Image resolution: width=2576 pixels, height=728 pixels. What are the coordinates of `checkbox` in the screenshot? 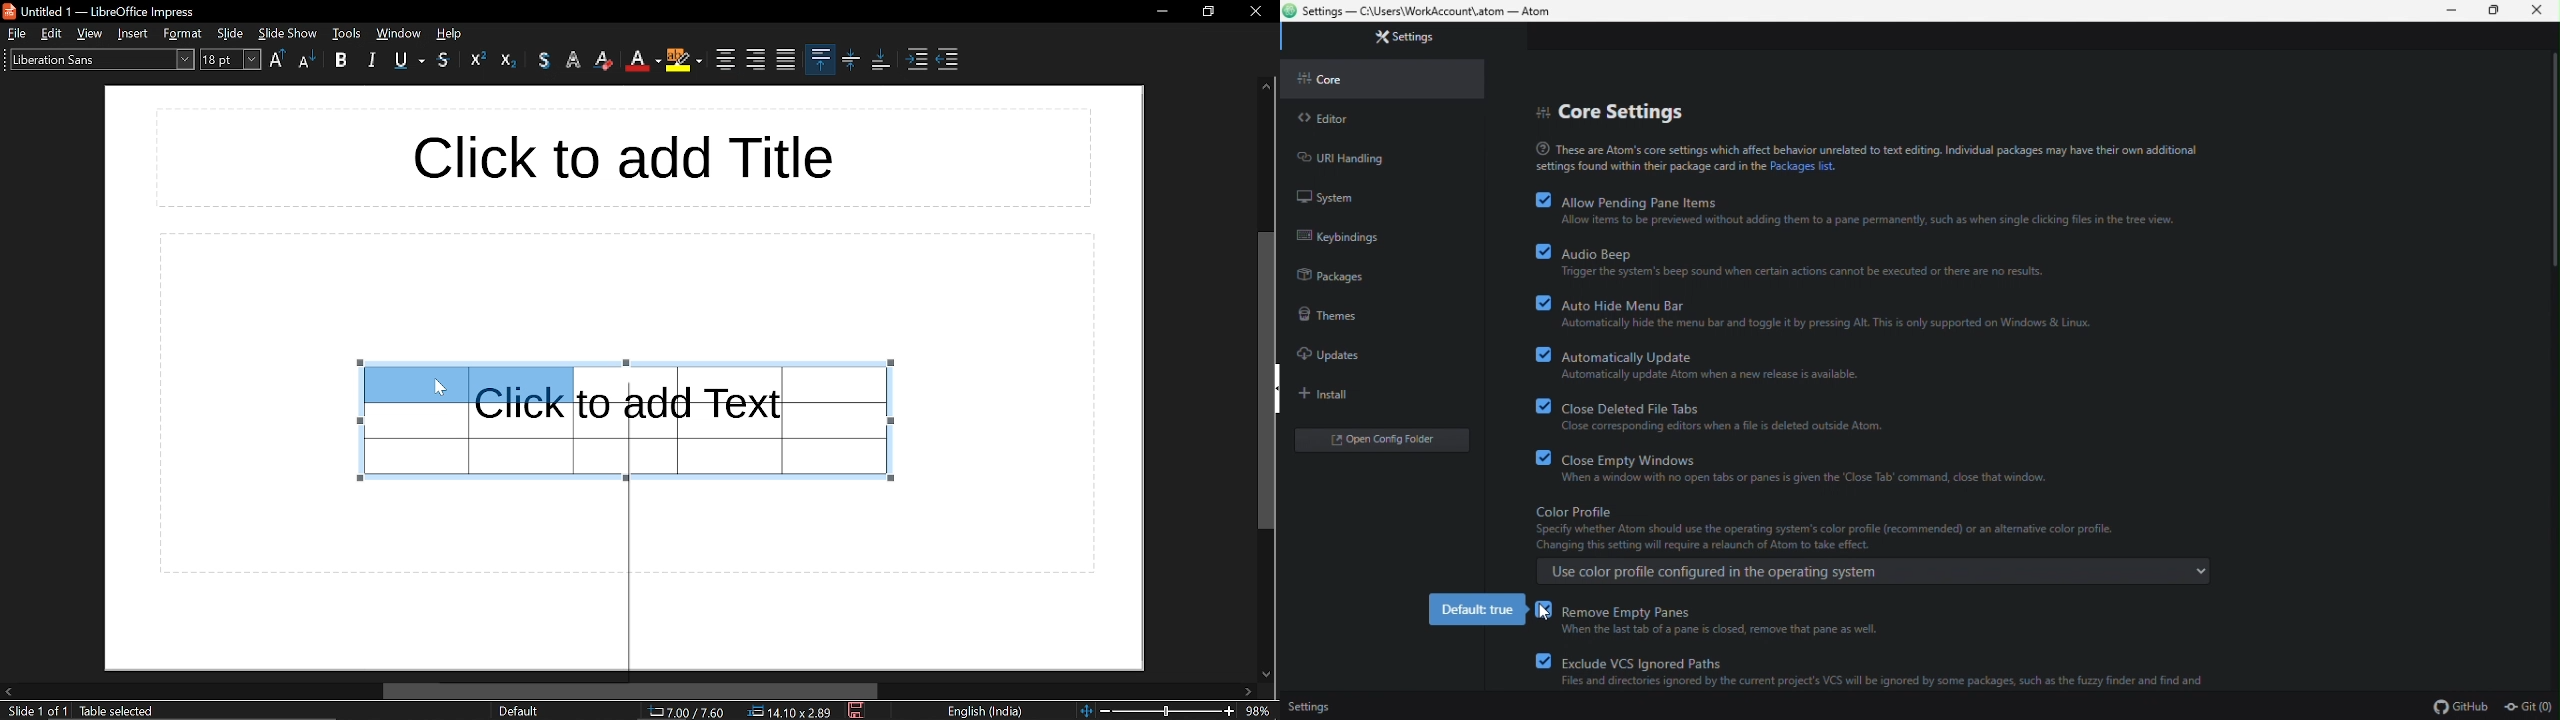 It's located at (1543, 614).